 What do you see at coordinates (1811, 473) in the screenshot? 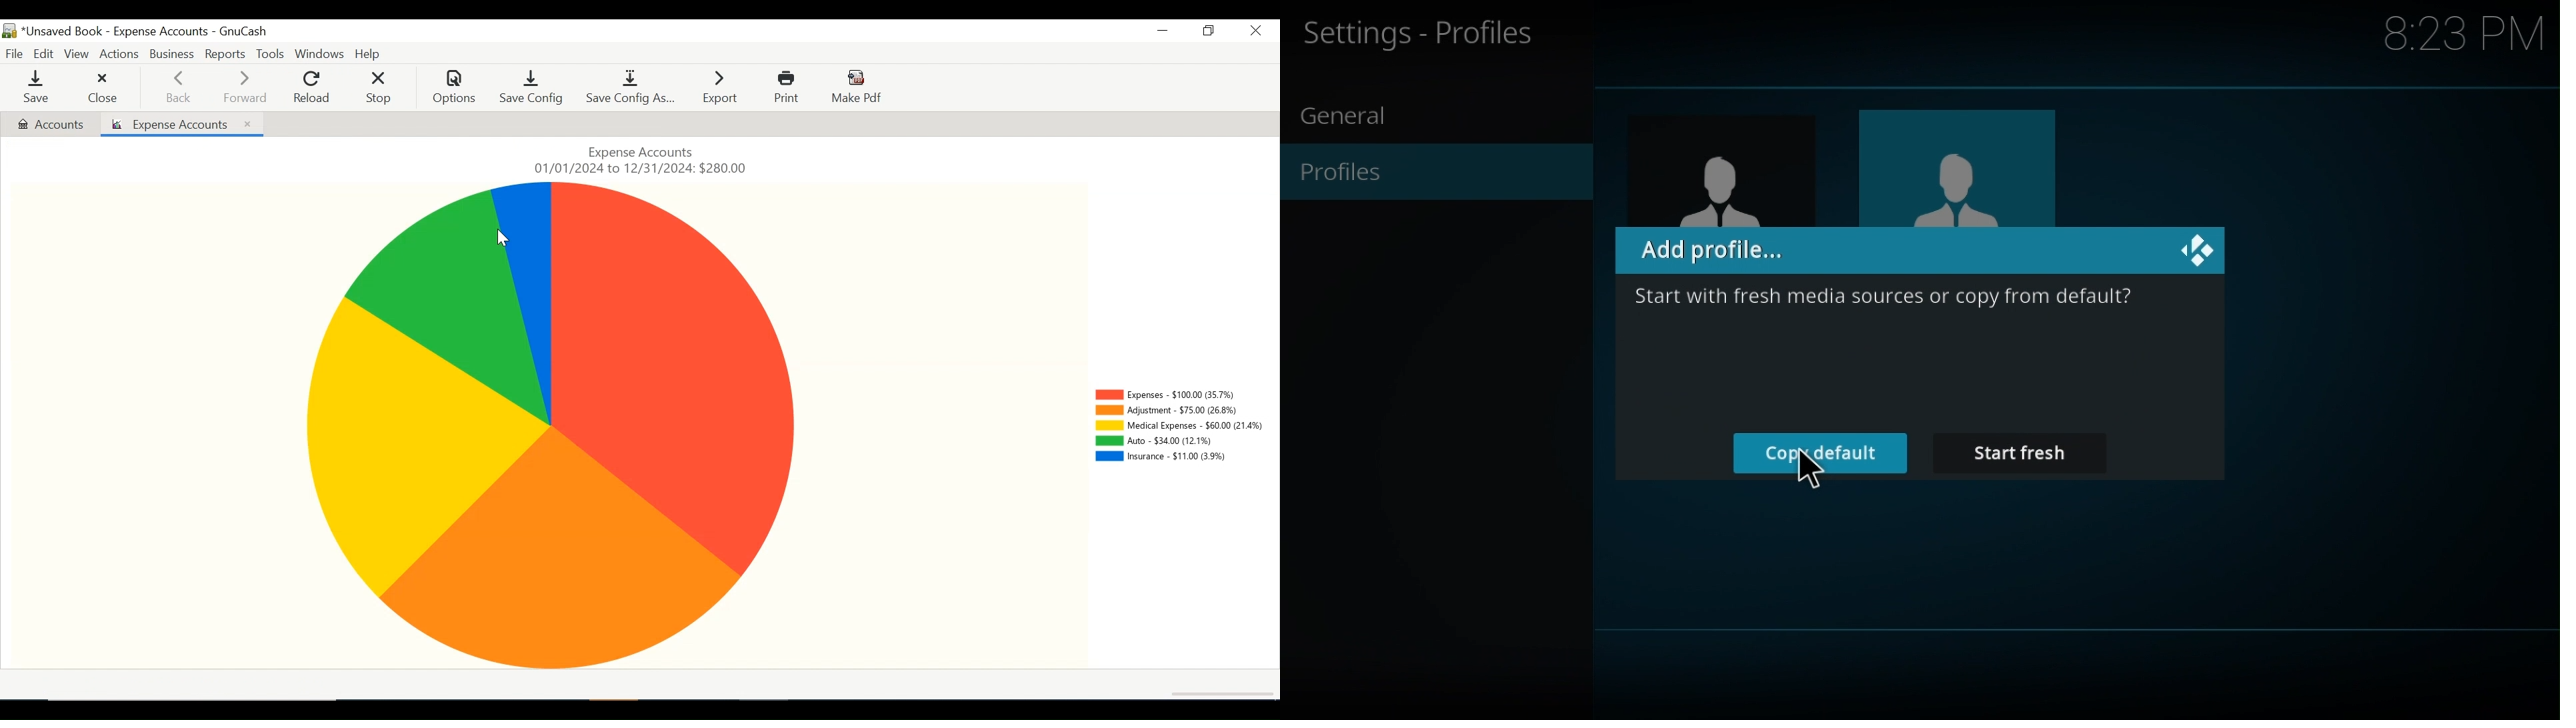
I see `cursor` at bounding box center [1811, 473].